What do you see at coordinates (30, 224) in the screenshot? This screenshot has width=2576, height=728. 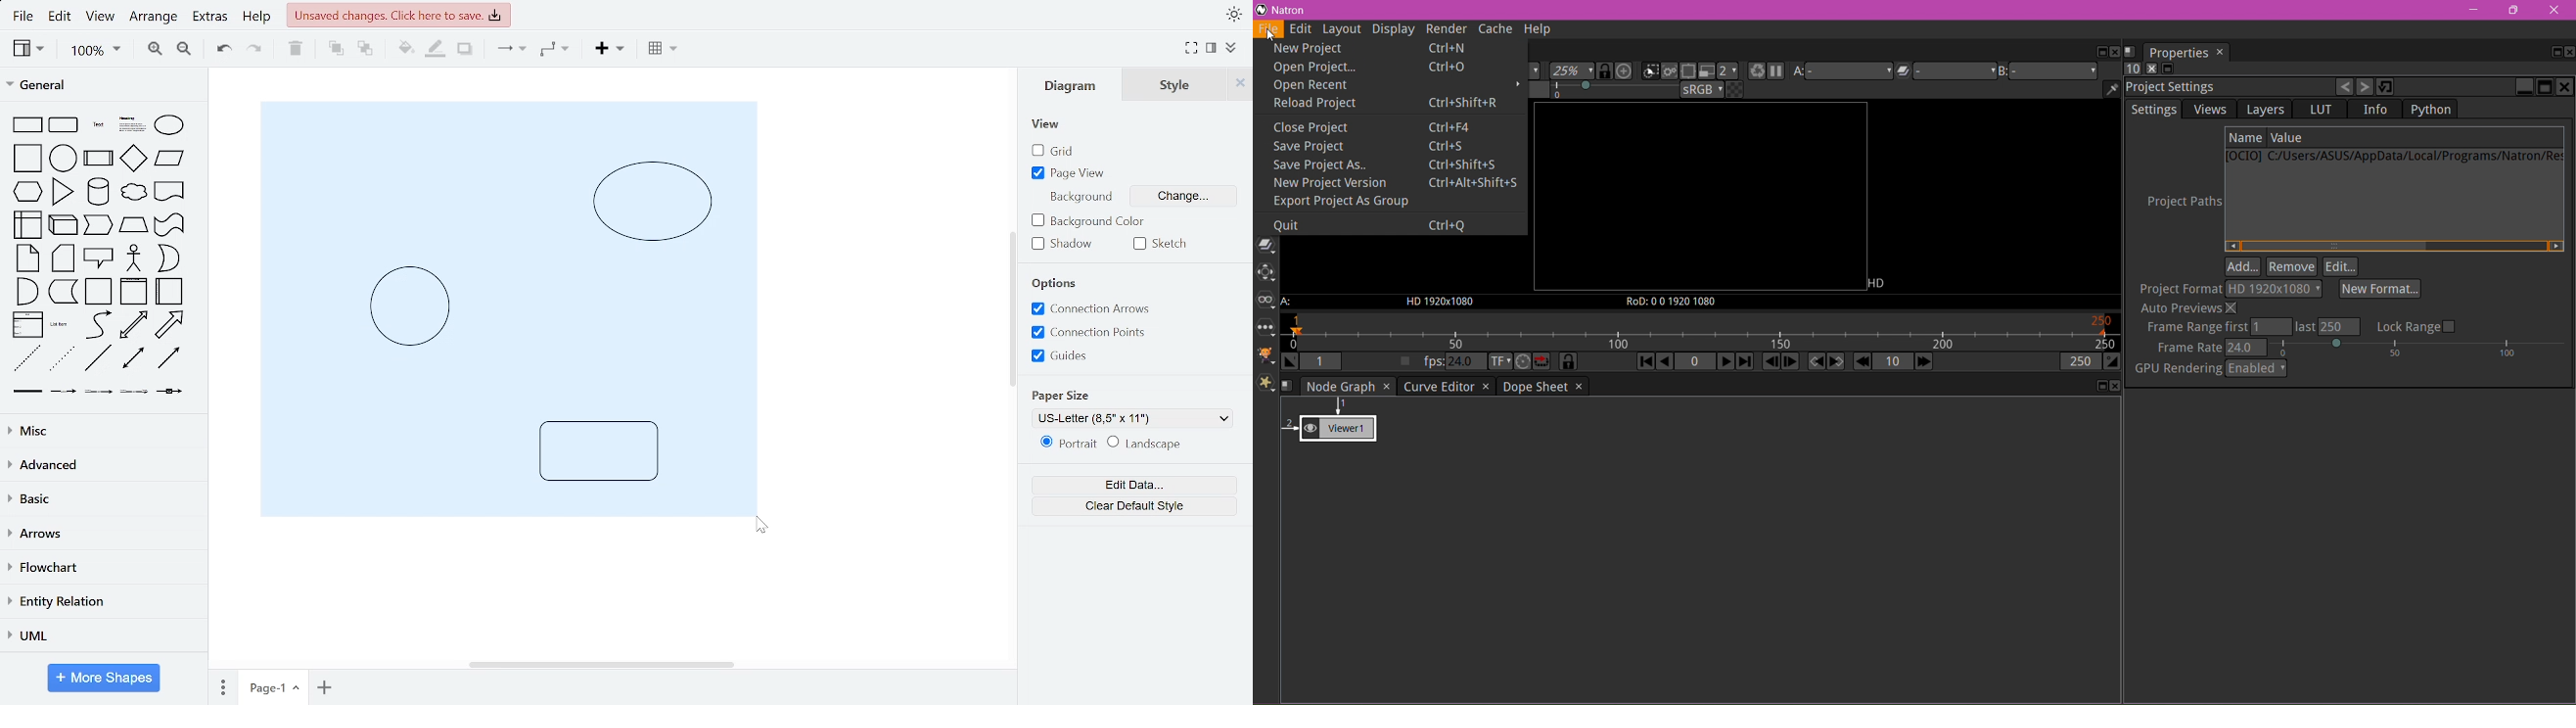 I see `internal storage` at bounding box center [30, 224].